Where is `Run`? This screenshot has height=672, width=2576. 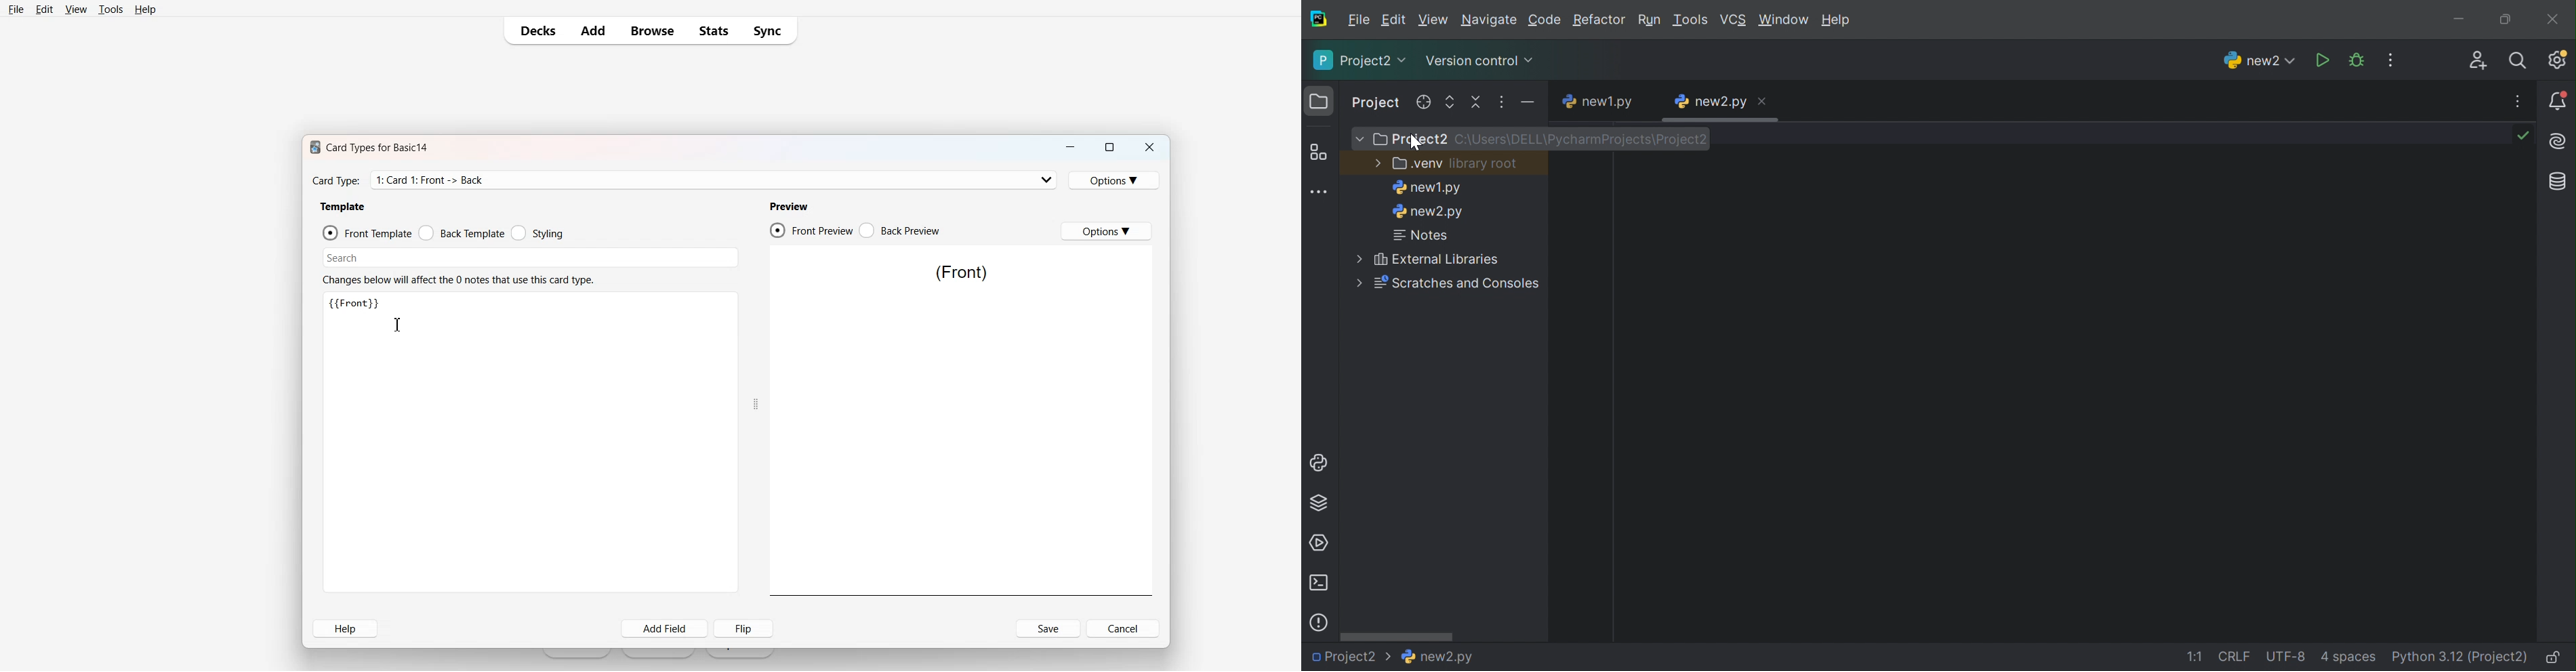 Run is located at coordinates (1651, 18).